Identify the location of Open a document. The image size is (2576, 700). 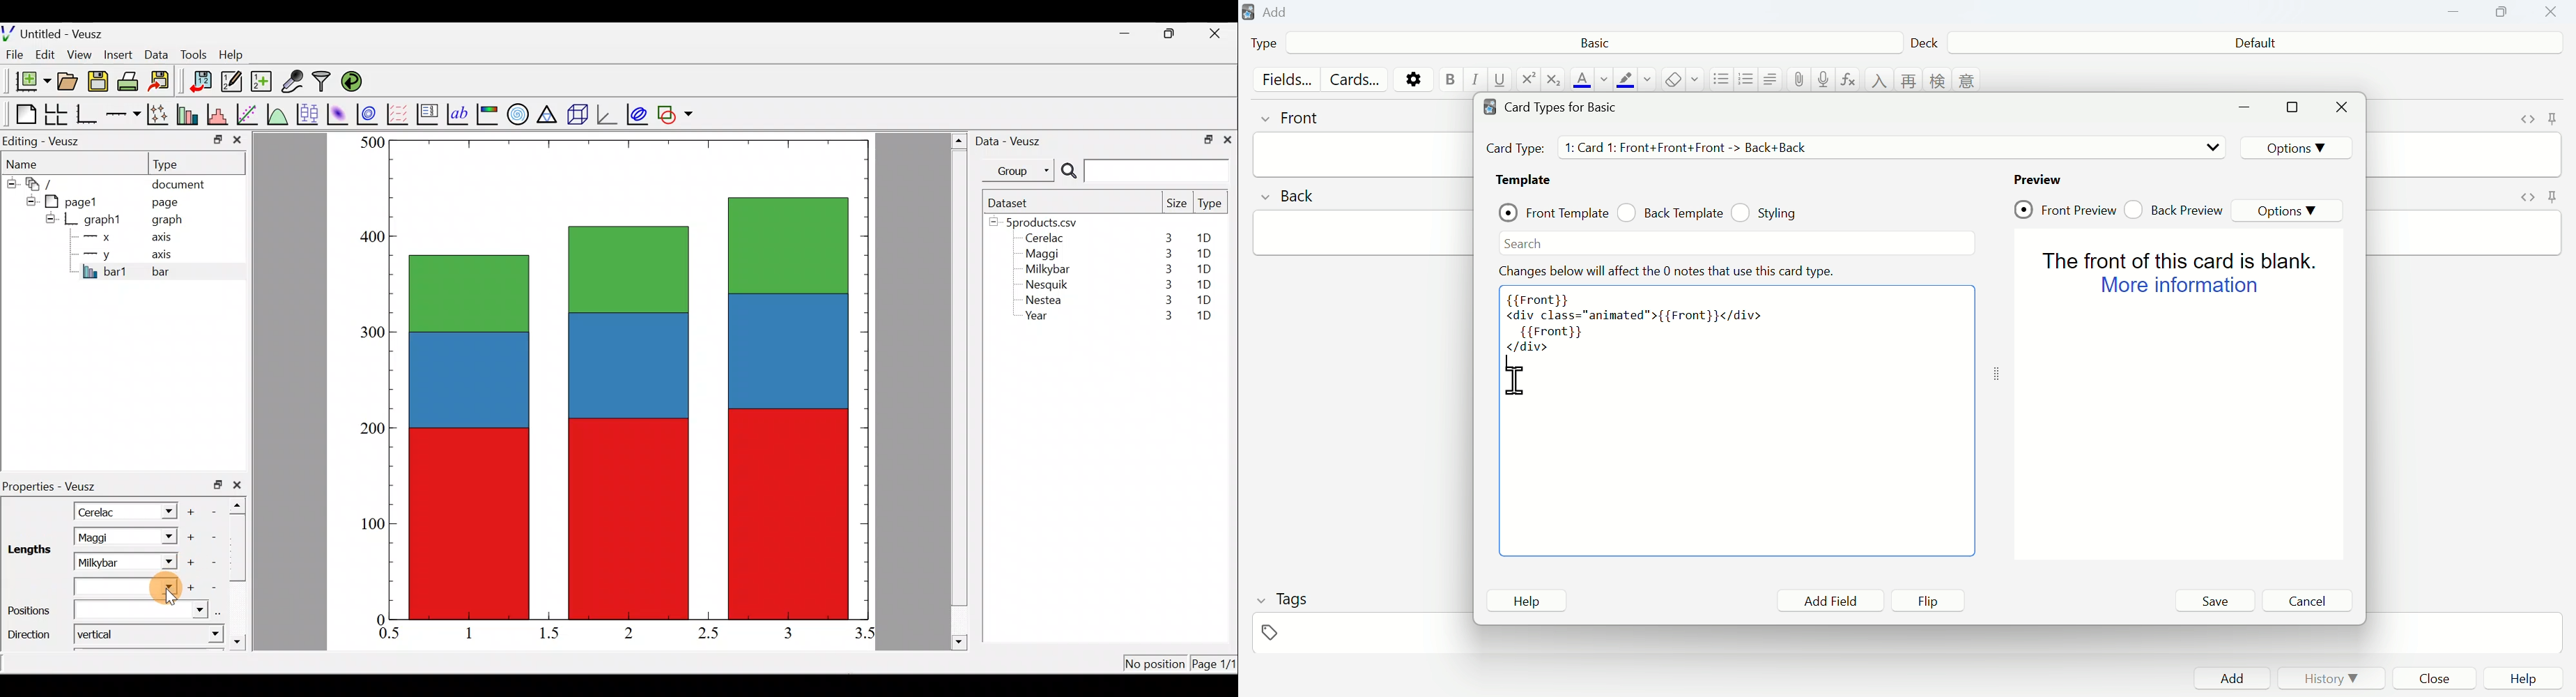
(69, 83).